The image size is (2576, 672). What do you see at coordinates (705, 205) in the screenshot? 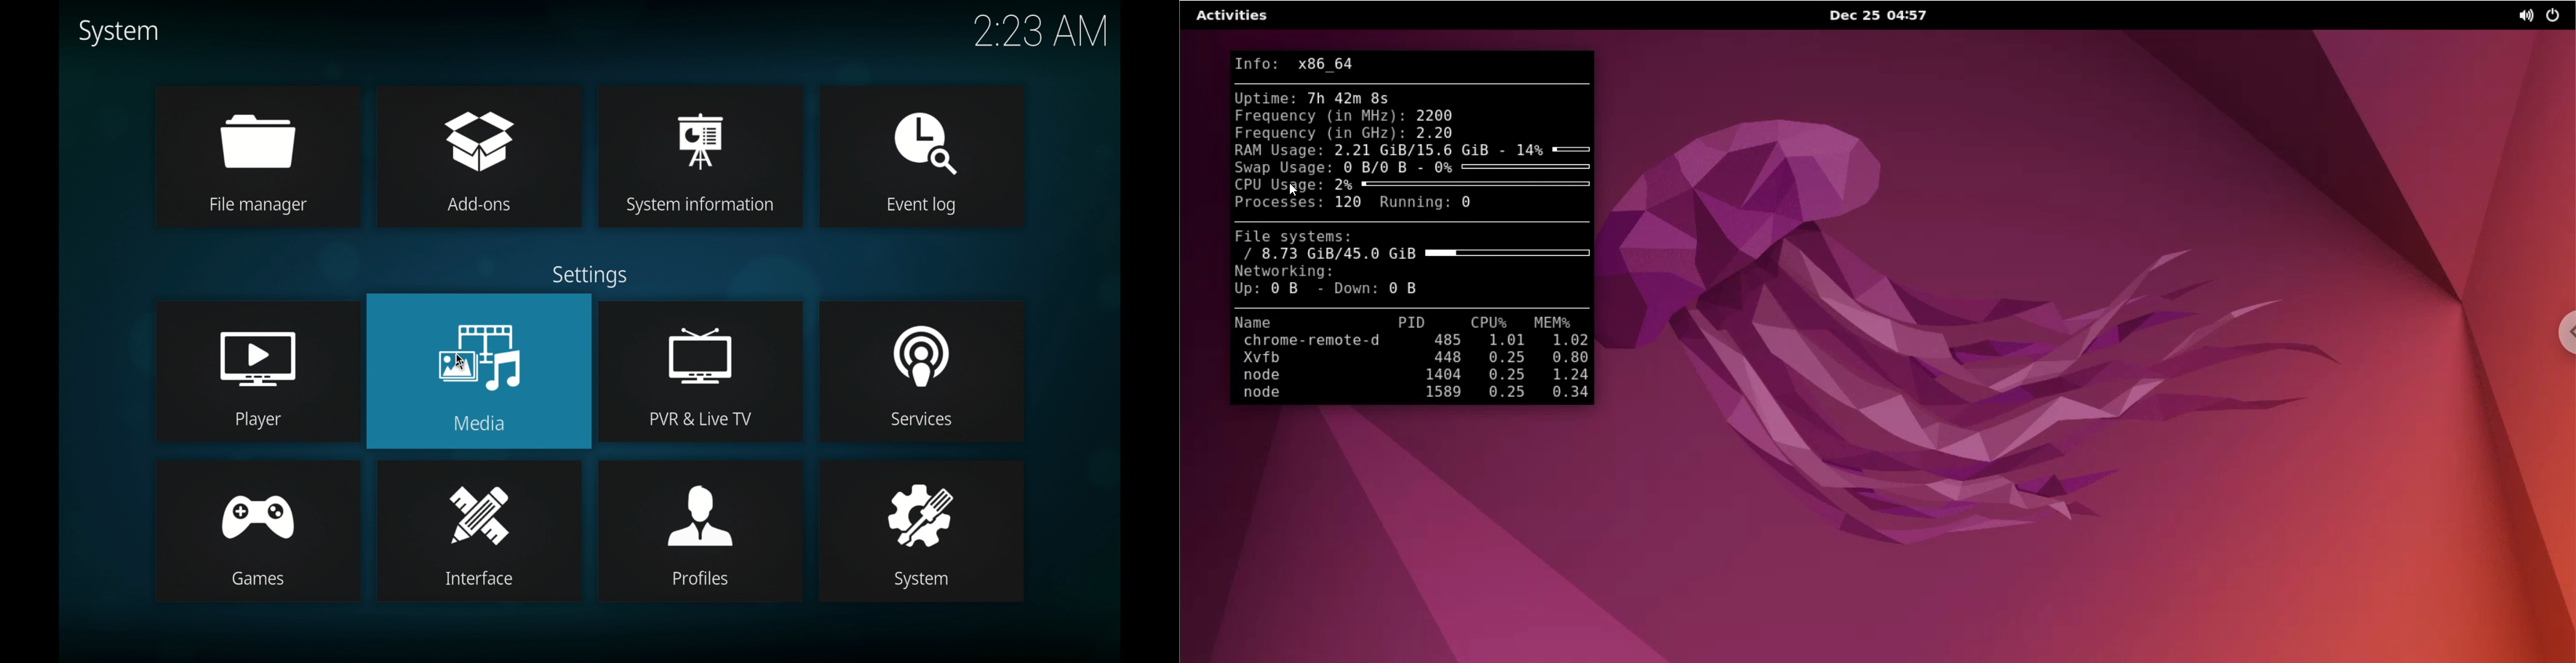
I see `System information` at bounding box center [705, 205].